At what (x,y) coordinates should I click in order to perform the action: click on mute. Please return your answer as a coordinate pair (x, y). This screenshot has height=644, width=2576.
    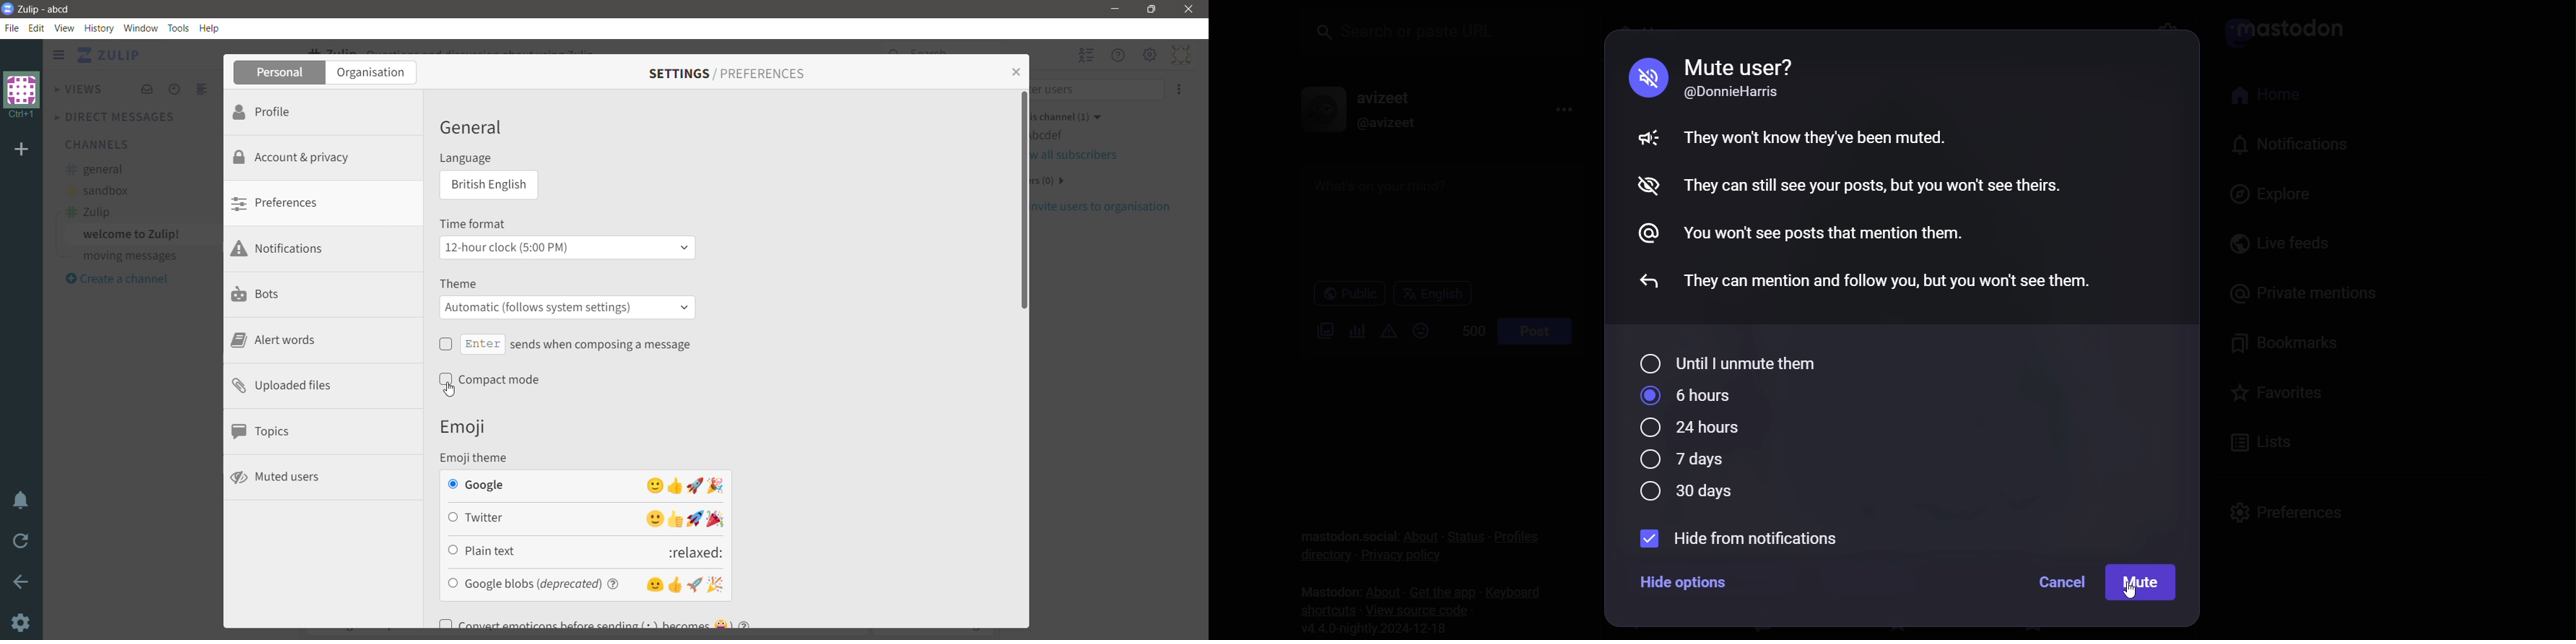
    Looking at the image, I should click on (1643, 77).